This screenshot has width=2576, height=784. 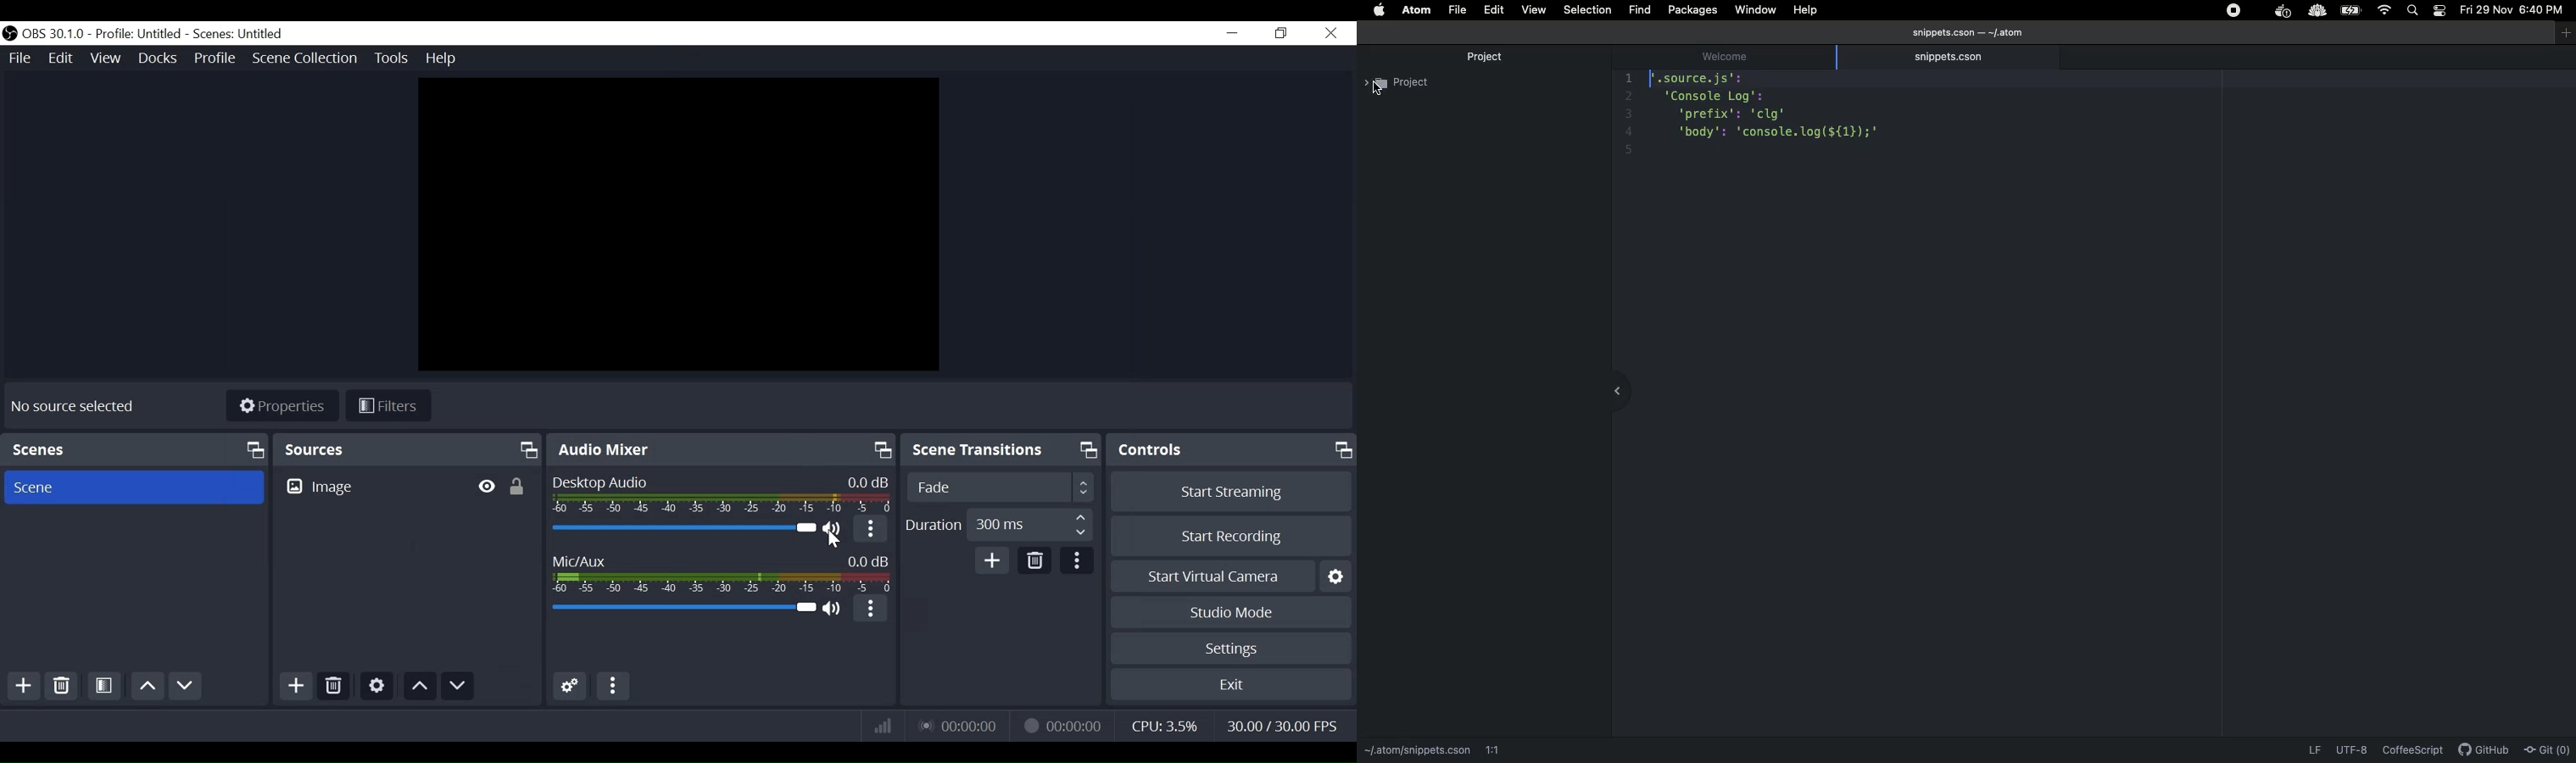 What do you see at coordinates (682, 528) in the screenshot?
I see `Desktop Audio Slider` at bounding box center [682, 528].